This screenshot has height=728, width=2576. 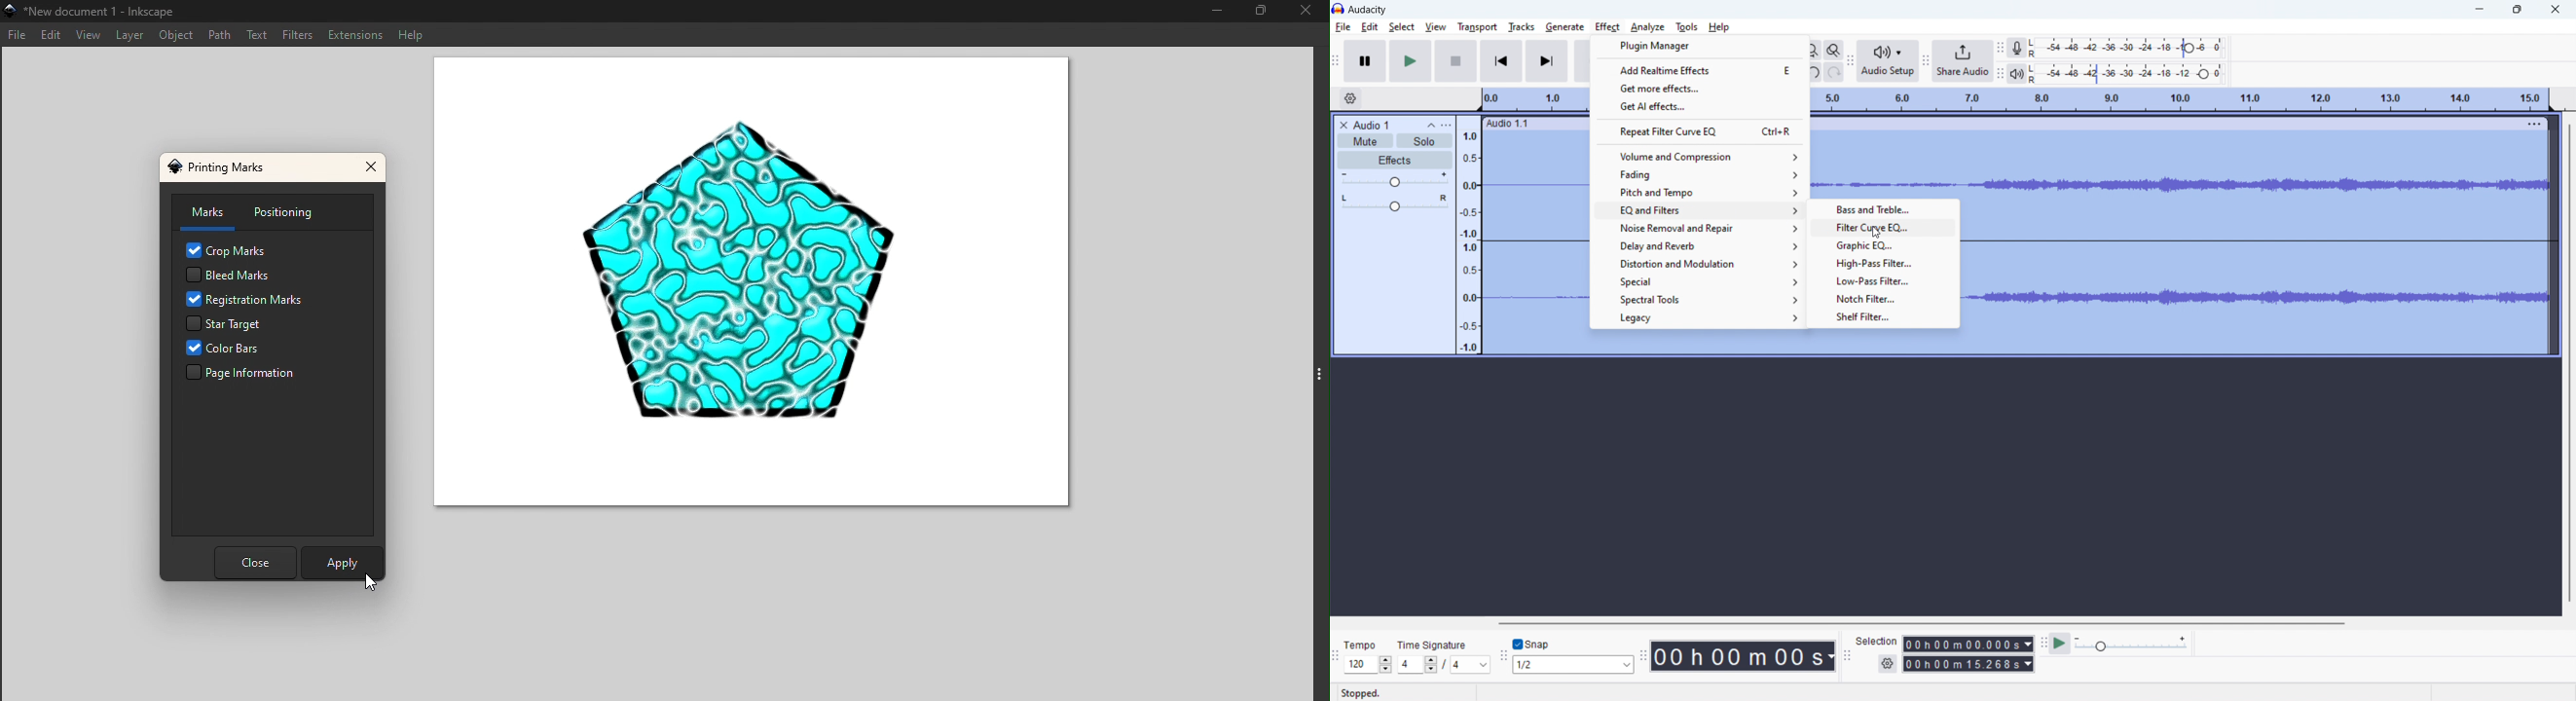 I want to click on edit, so click(x=1370, y=27).